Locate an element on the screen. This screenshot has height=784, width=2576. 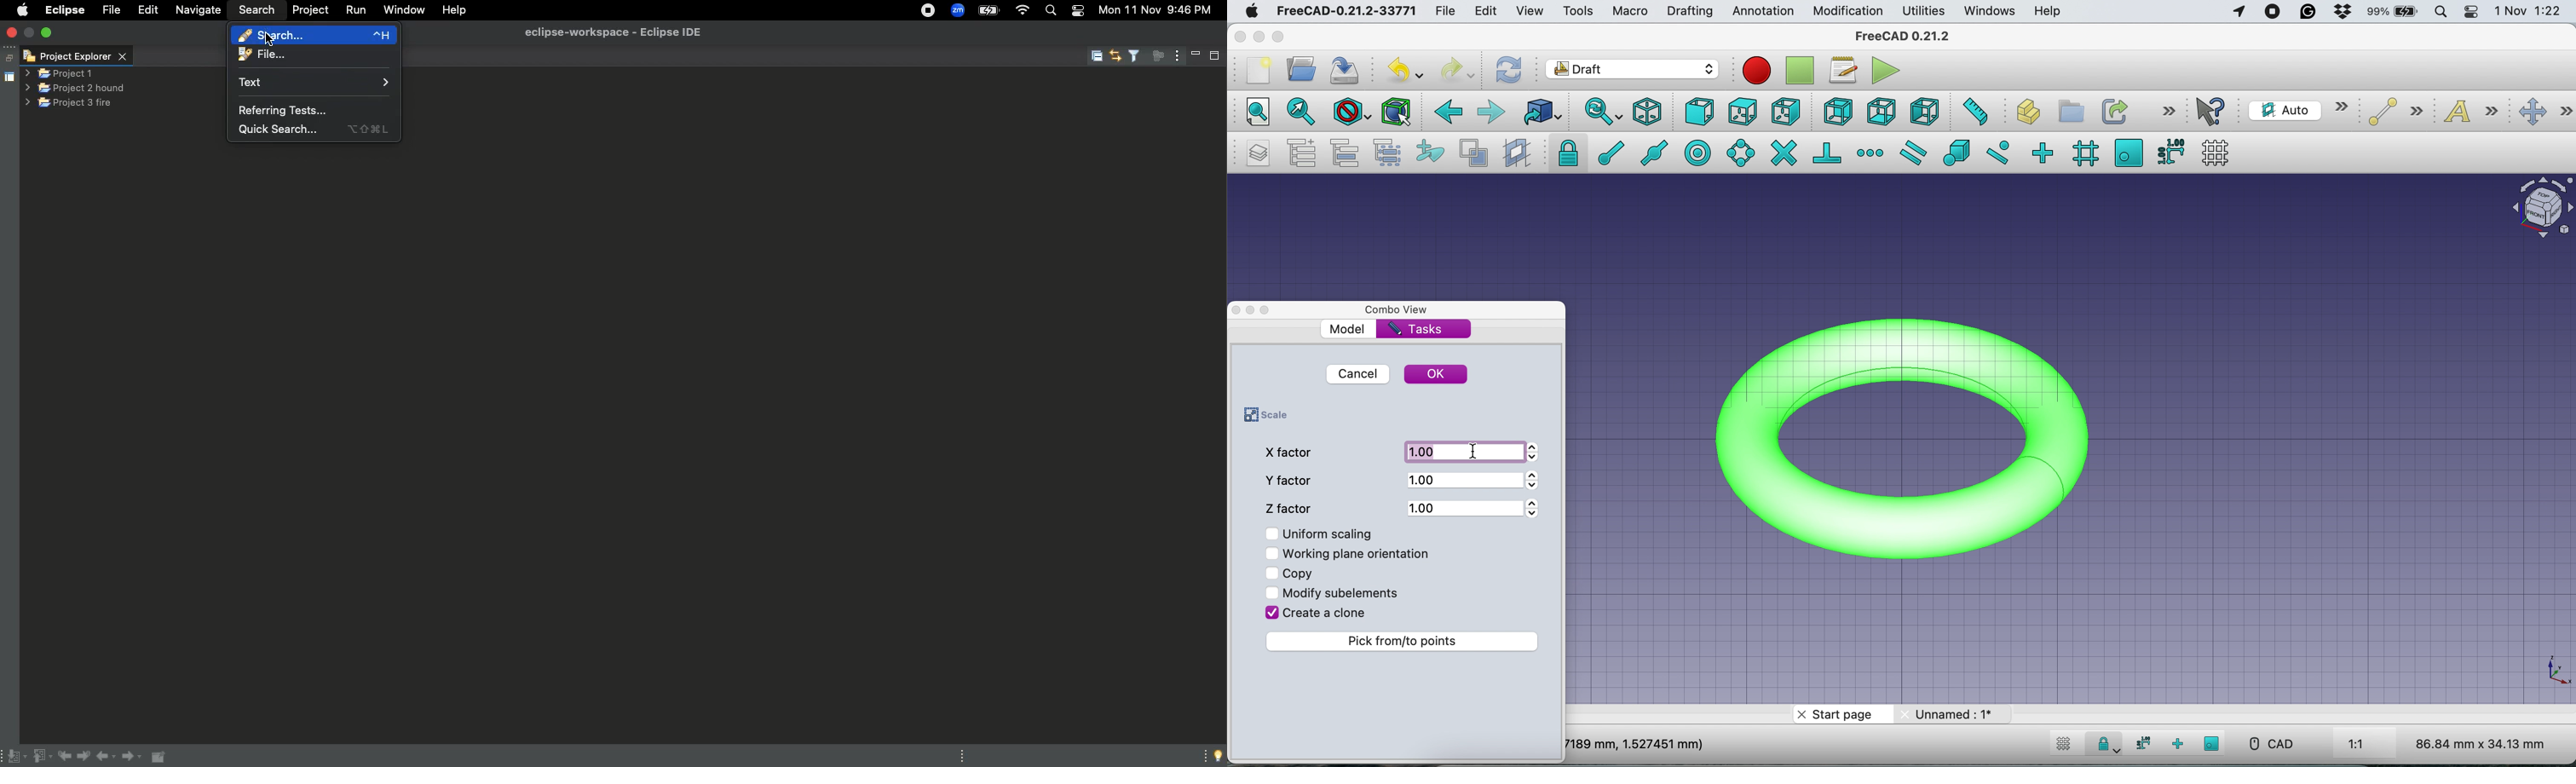
annotation is located at coordinates (1763, 12).